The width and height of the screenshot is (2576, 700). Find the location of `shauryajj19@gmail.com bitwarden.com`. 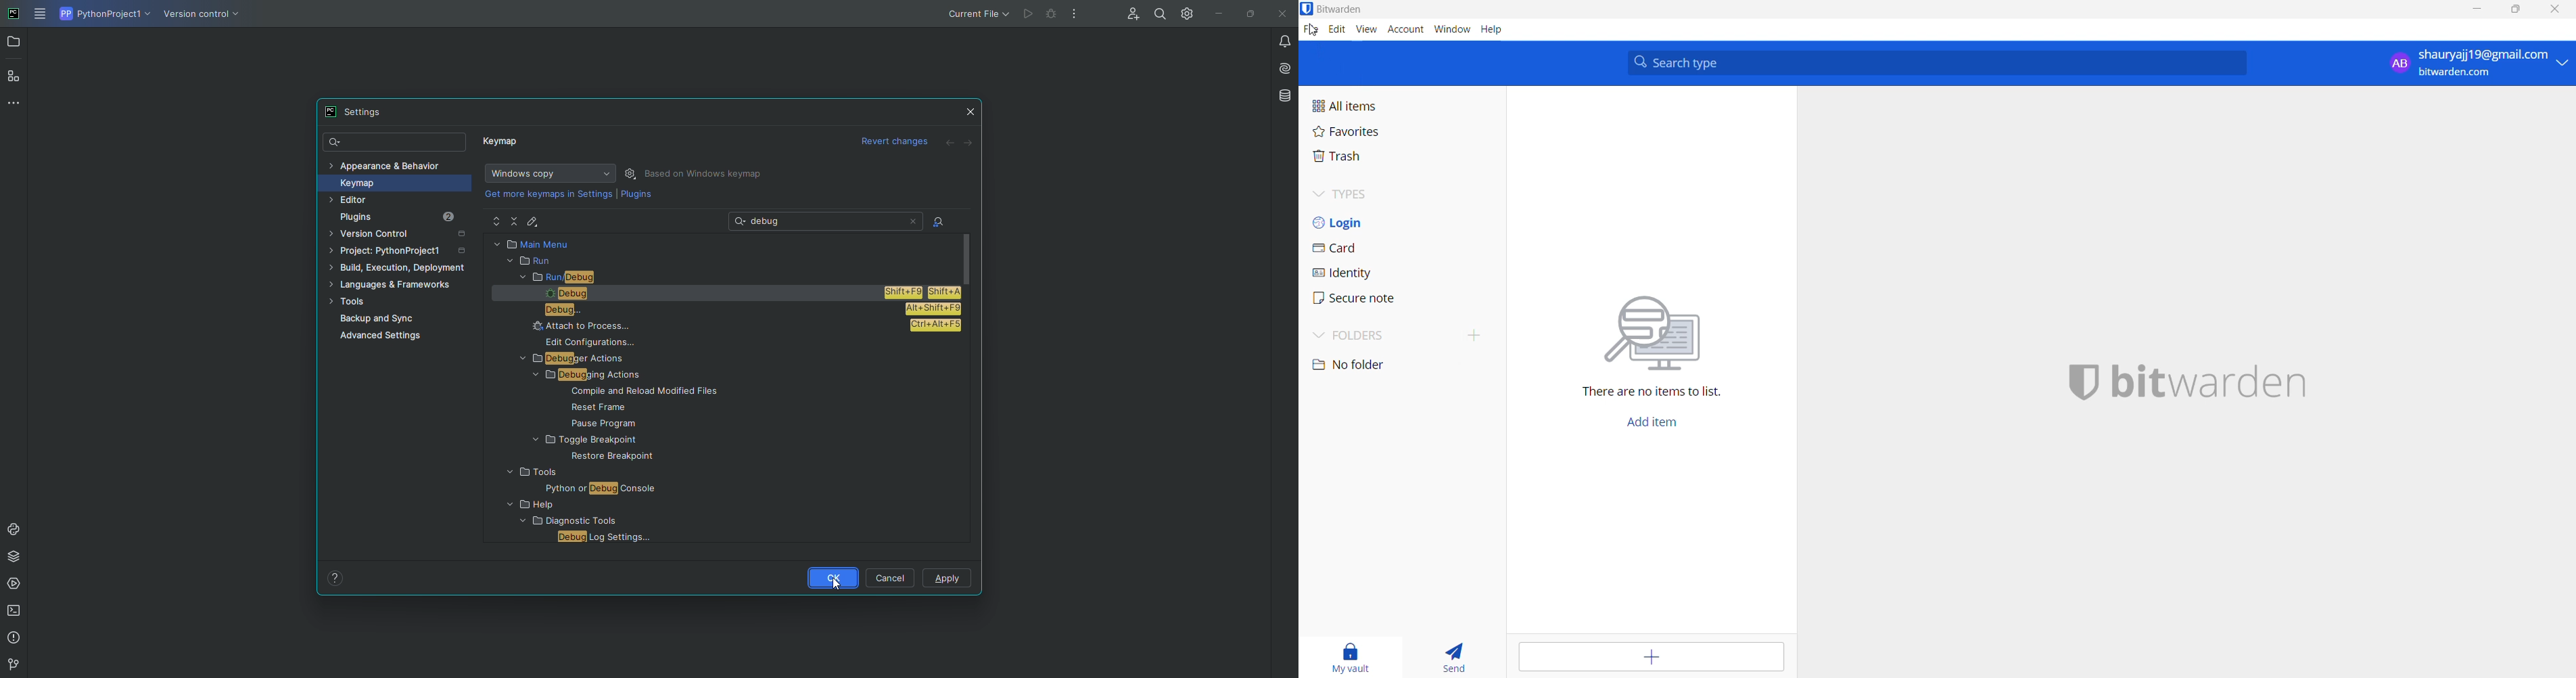

shauryajj19@gmail.com bitwarden.com is located at coordinates (2493, 63).